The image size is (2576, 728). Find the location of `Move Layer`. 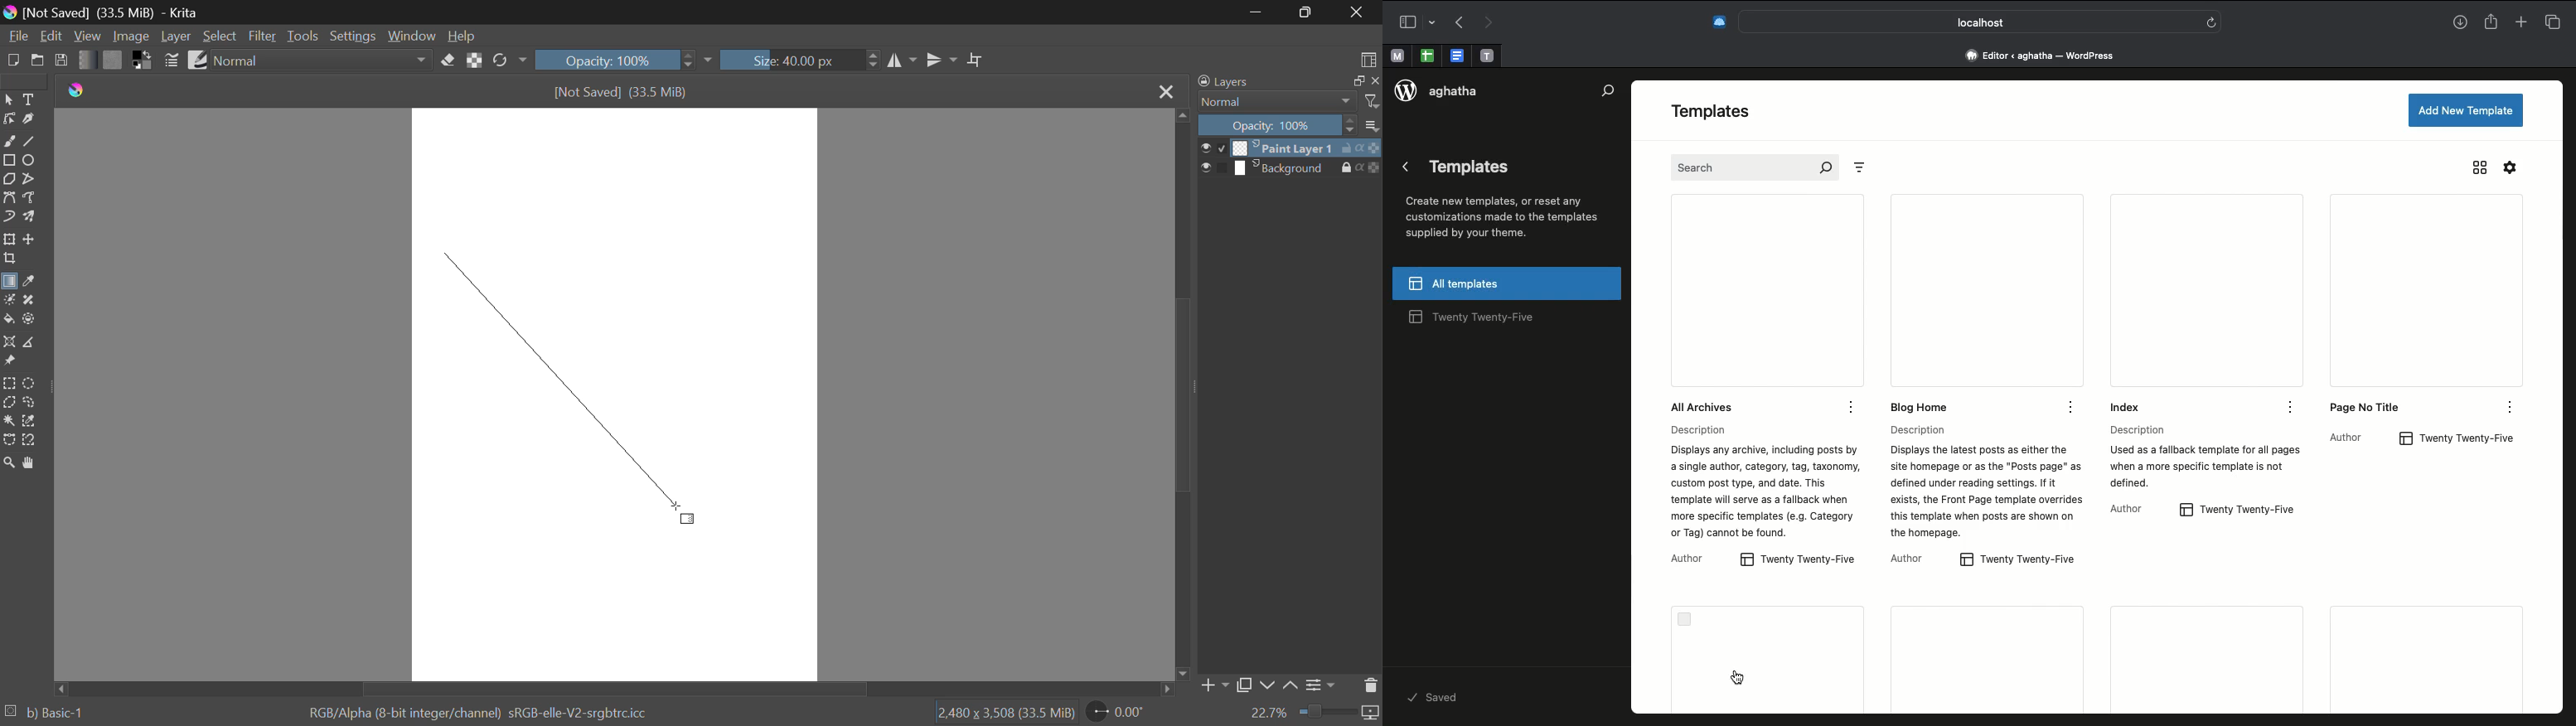

Move Layer is located at coordinates (30, 239).